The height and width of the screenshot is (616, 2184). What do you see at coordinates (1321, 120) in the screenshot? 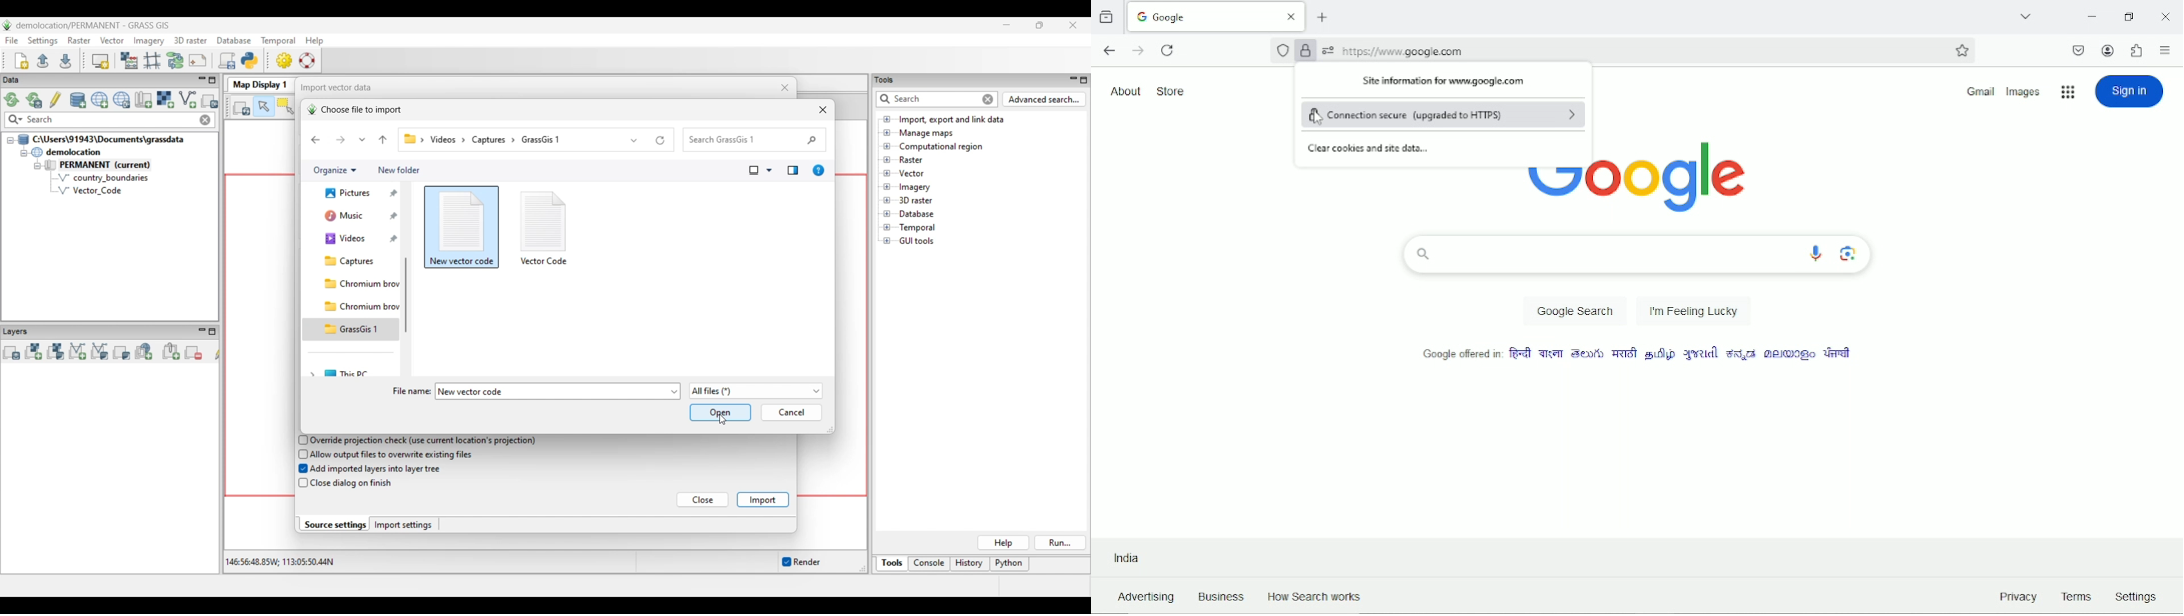
I see `cursor` at bounding box center [1321, 120].